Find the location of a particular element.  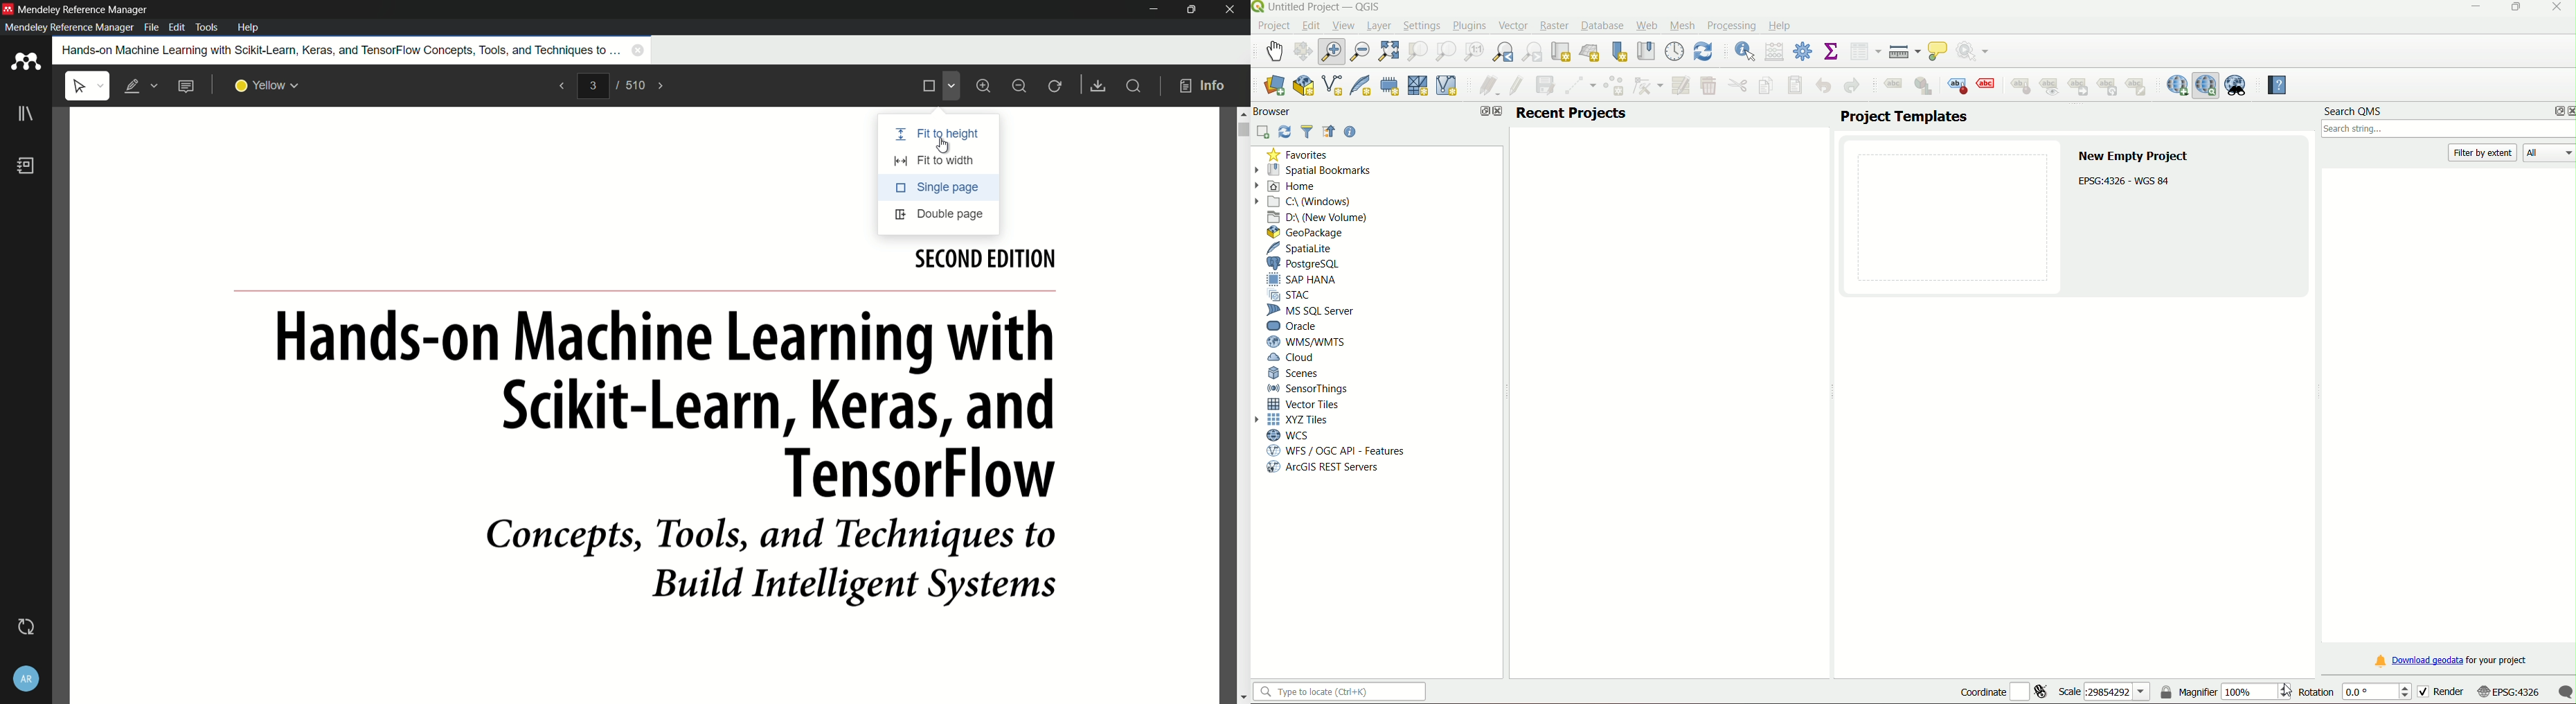

redo is located at coordinates (1851, 87).